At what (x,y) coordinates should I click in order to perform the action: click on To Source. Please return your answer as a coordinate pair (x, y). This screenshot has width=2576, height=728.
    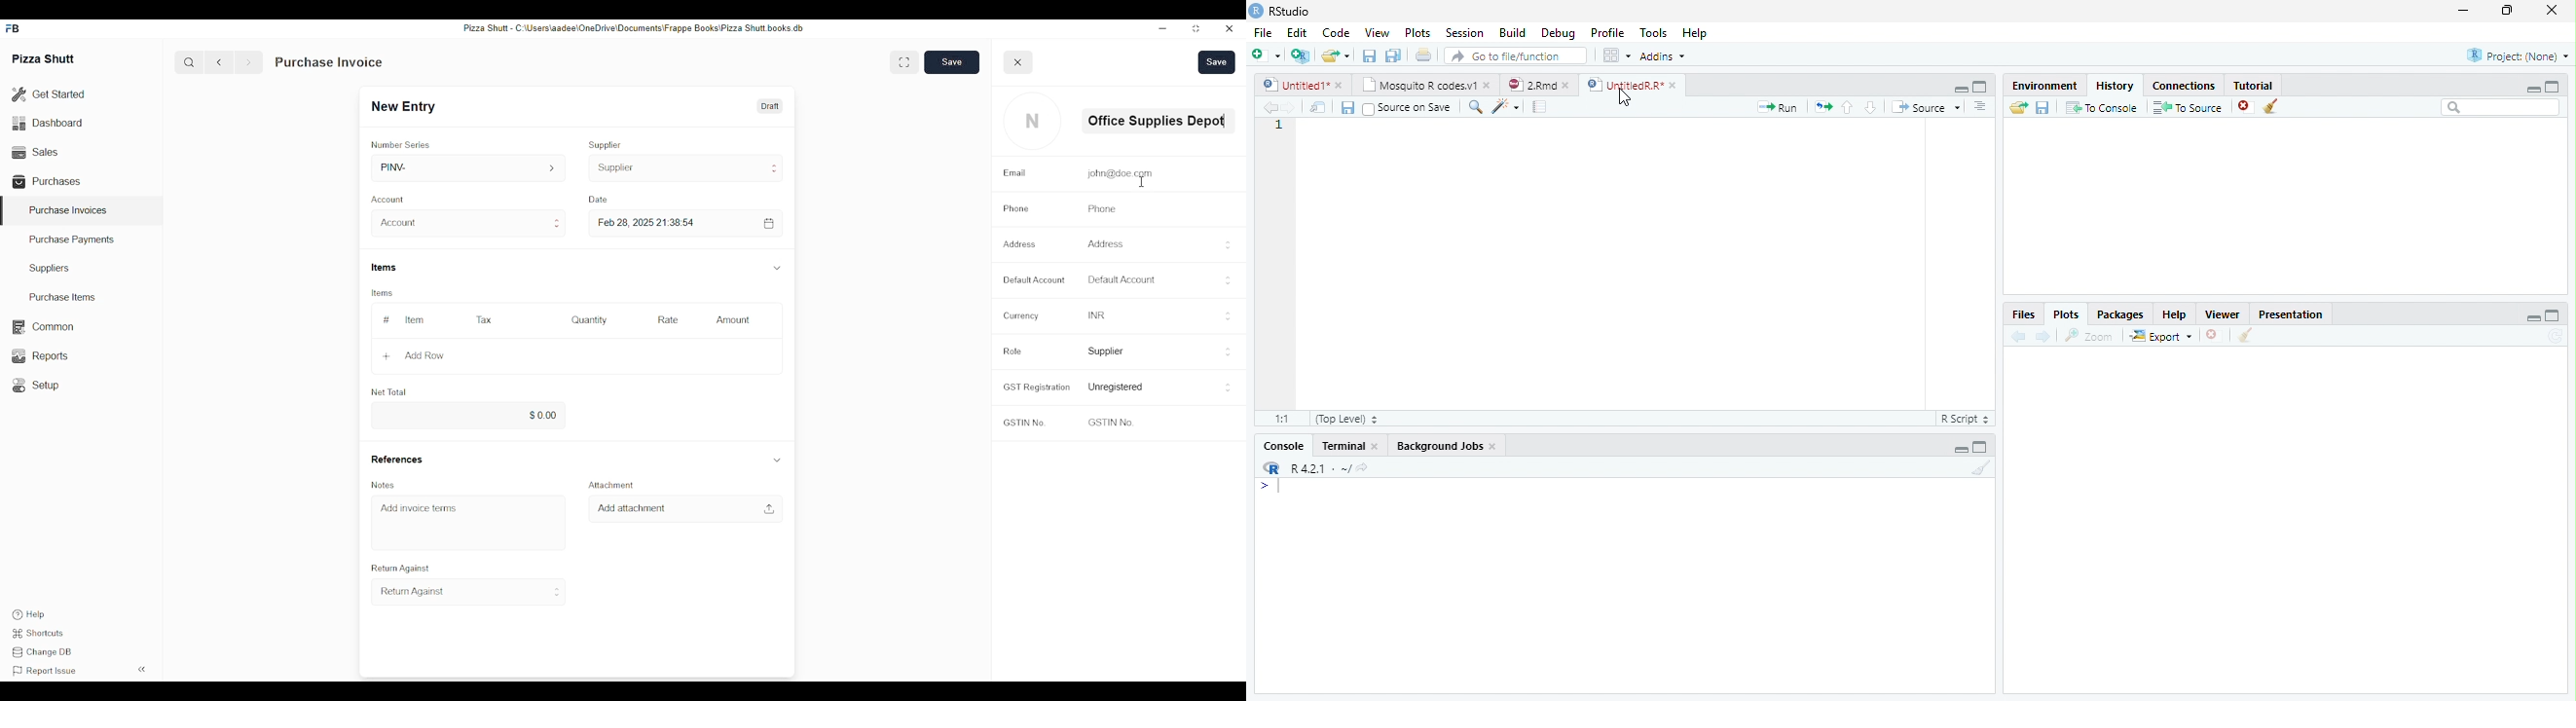
    Looking at the image, I should click on (2187, 108).